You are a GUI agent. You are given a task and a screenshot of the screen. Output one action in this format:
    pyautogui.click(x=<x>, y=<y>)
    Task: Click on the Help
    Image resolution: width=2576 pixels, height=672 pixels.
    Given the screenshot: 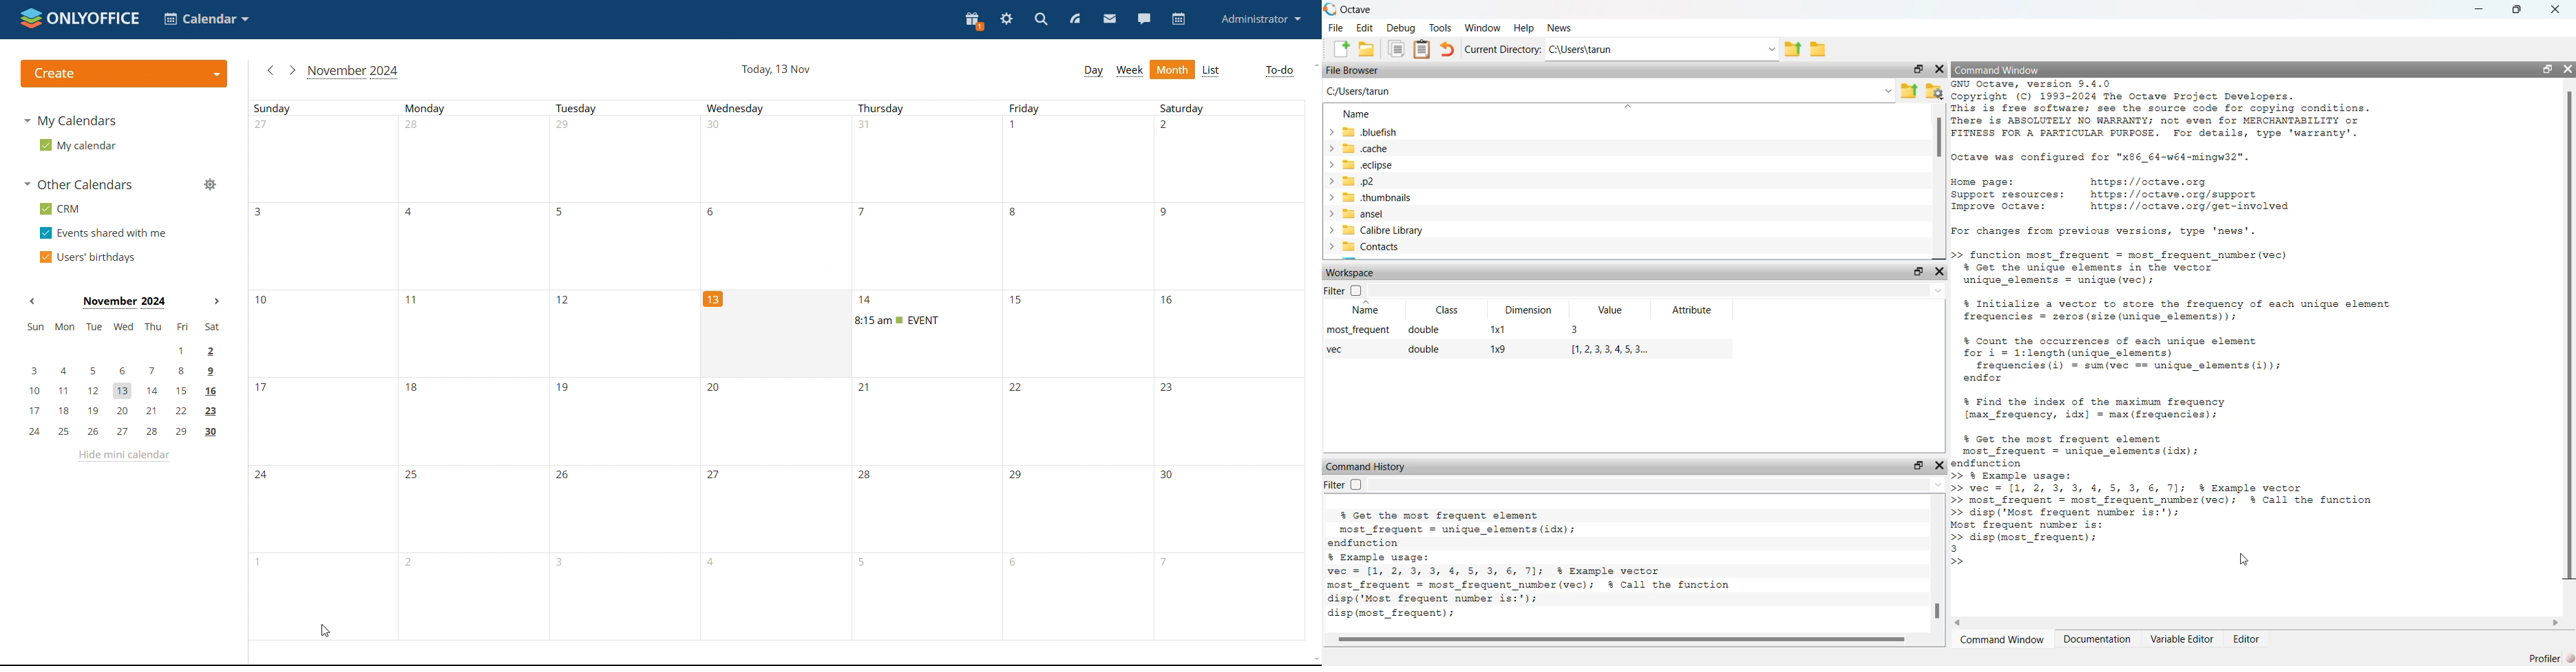 What is the action you would take?
    pyautogui.click(x=1524, y=28)
    